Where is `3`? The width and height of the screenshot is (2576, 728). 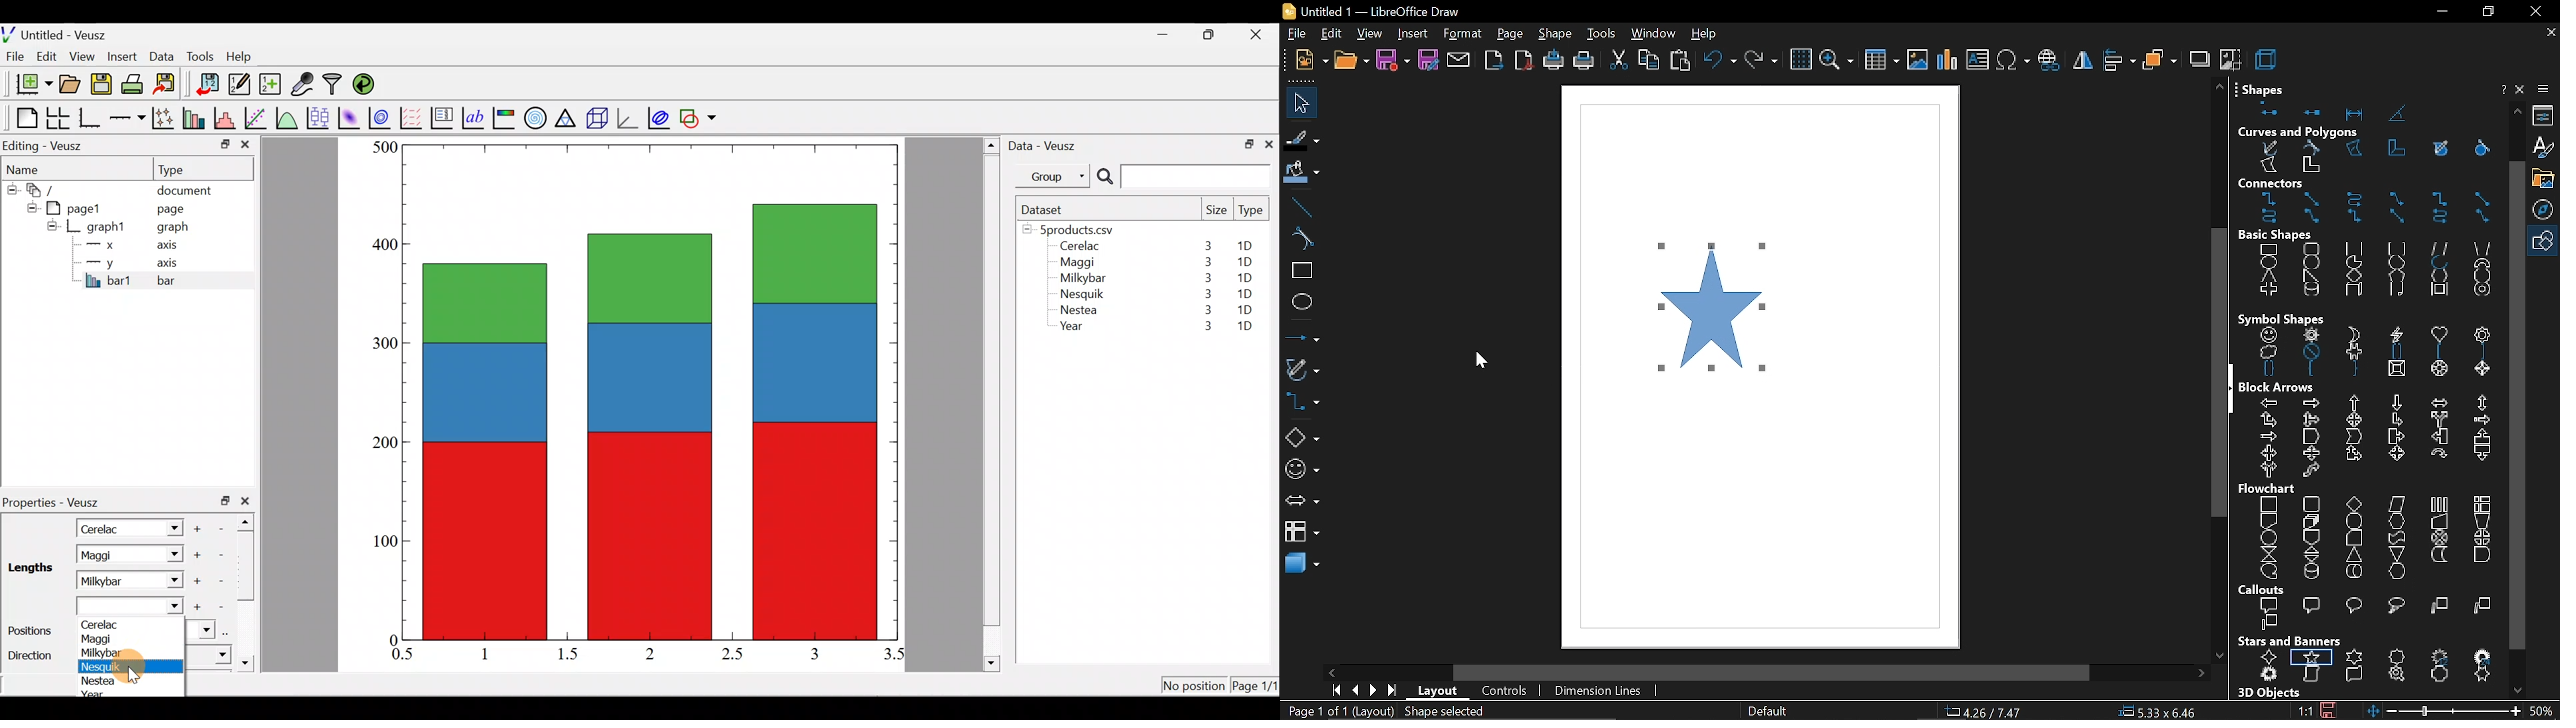 3 is located at coordinates (1205, 312).